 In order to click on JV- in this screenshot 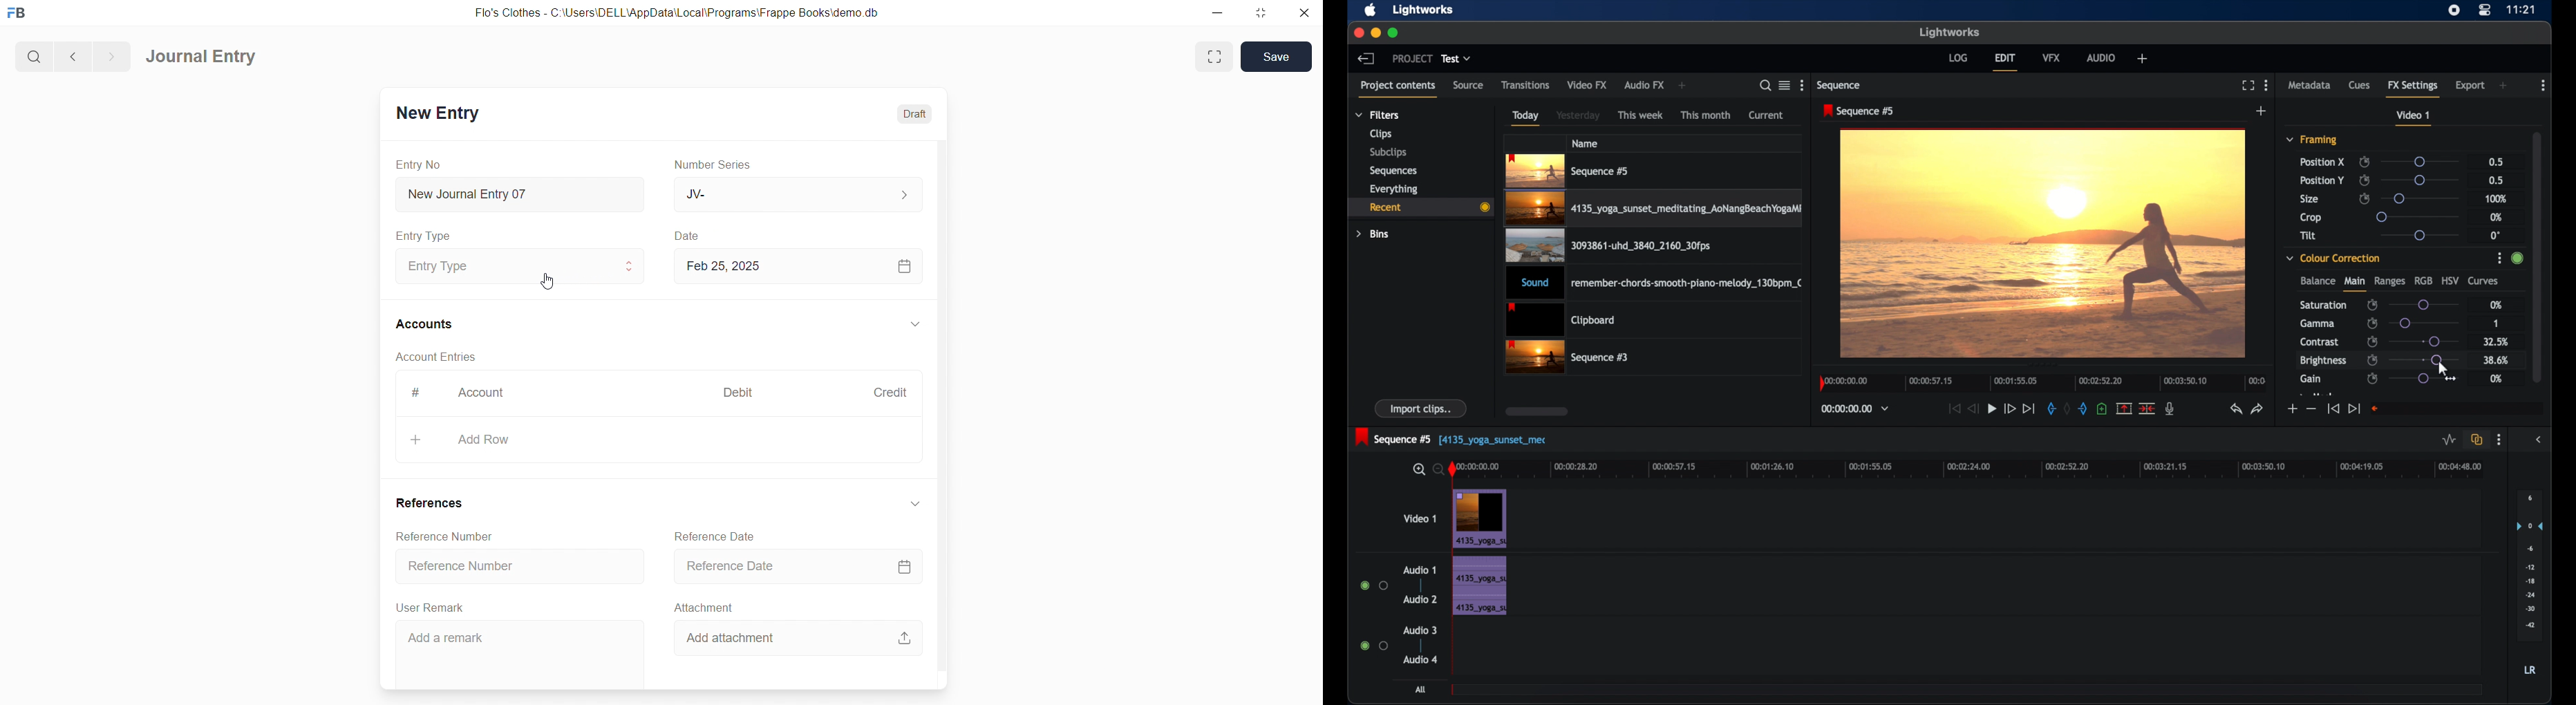, I will do `click(796, 195)`.